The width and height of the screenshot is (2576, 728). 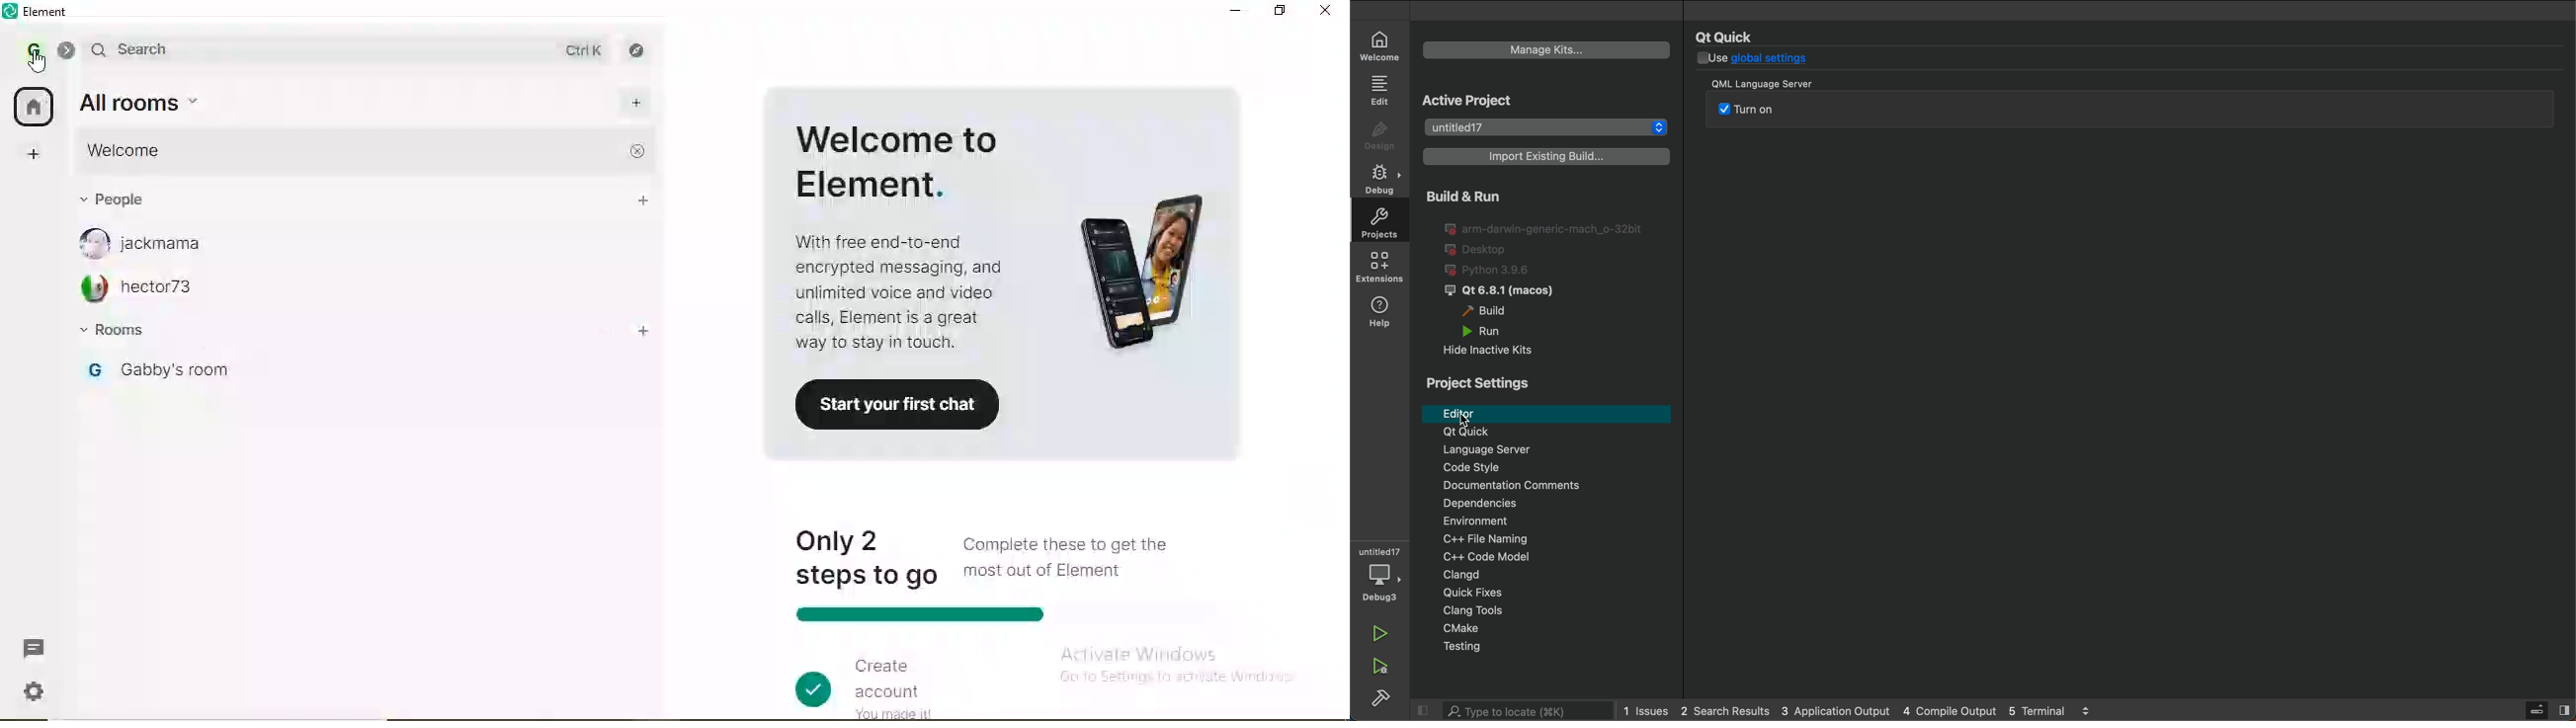 I want to click on hide inactive kits, so click(x=1491, y=351).